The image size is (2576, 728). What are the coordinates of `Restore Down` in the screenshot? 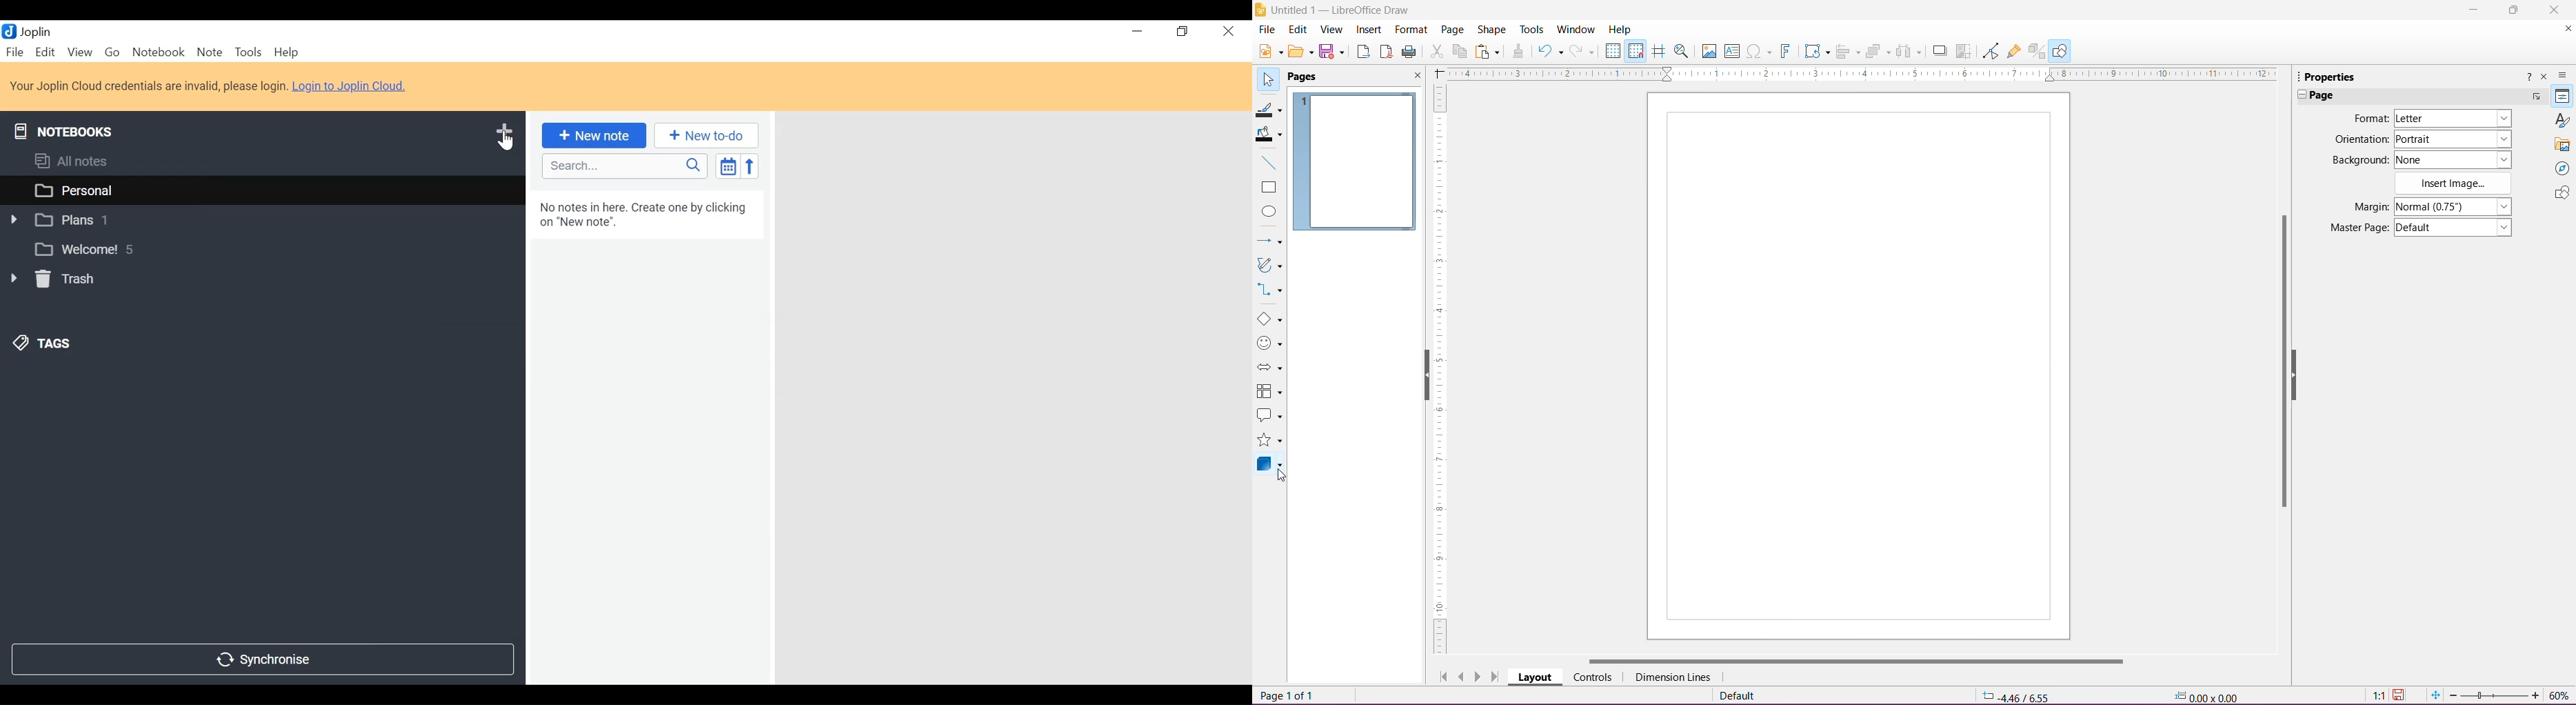 It's located at (2512, 10).